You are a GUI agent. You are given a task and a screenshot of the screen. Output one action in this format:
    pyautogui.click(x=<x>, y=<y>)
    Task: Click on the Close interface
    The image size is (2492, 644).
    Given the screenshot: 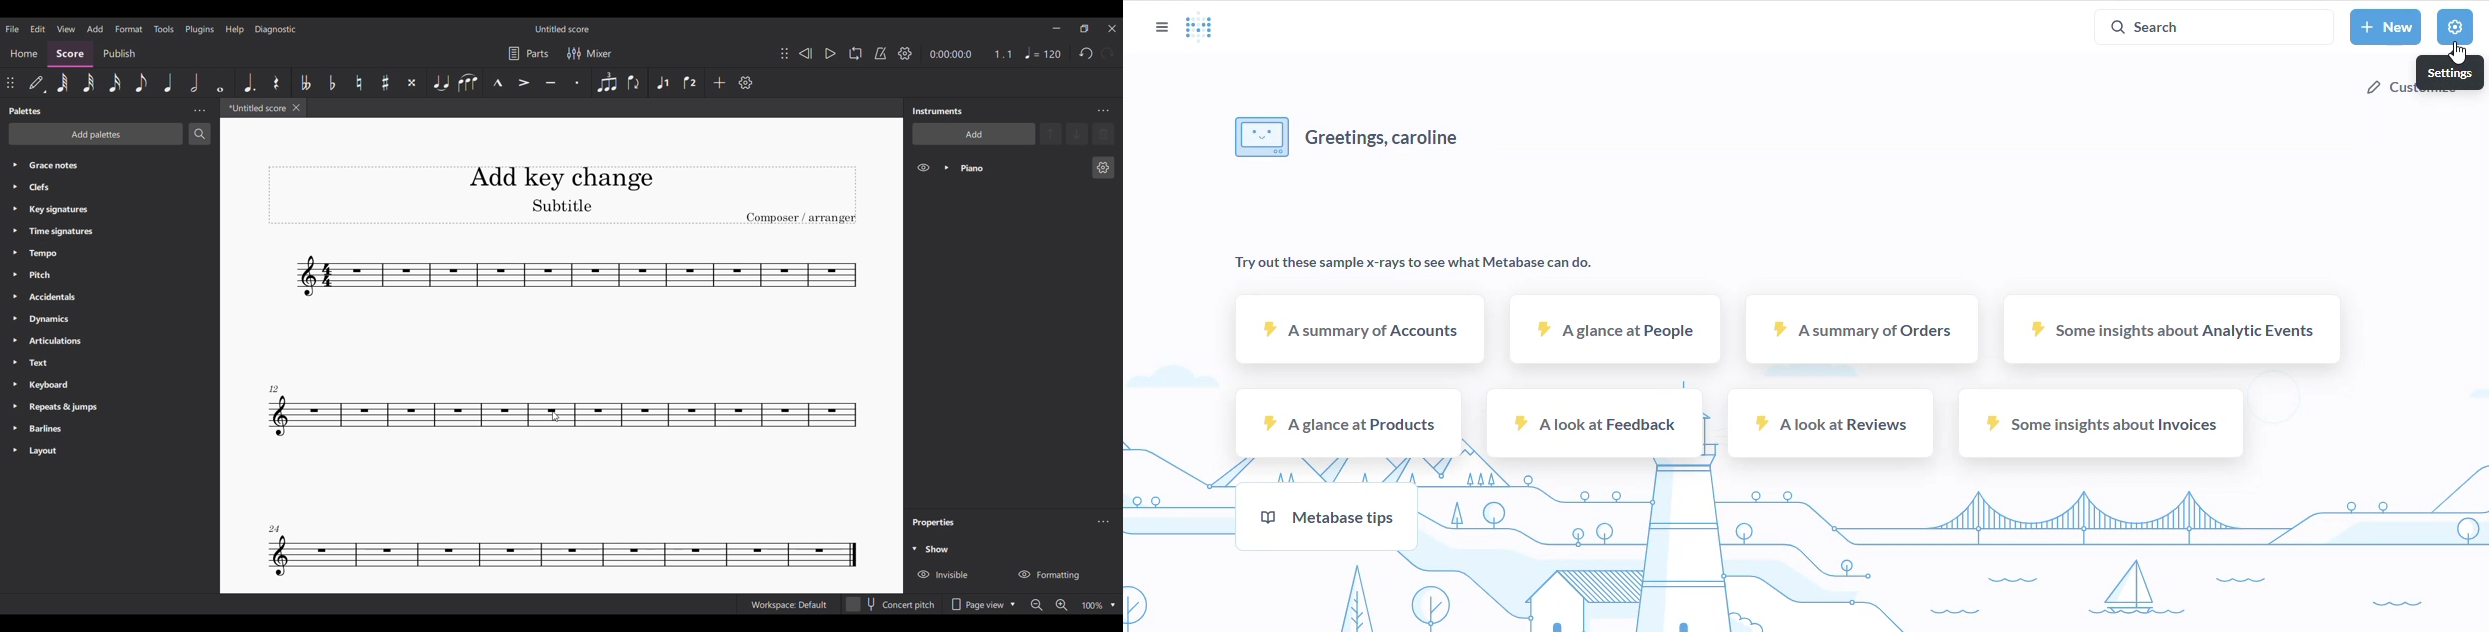 What is the action you would take?
    pyautogui.click(x=1112, y=29)
    